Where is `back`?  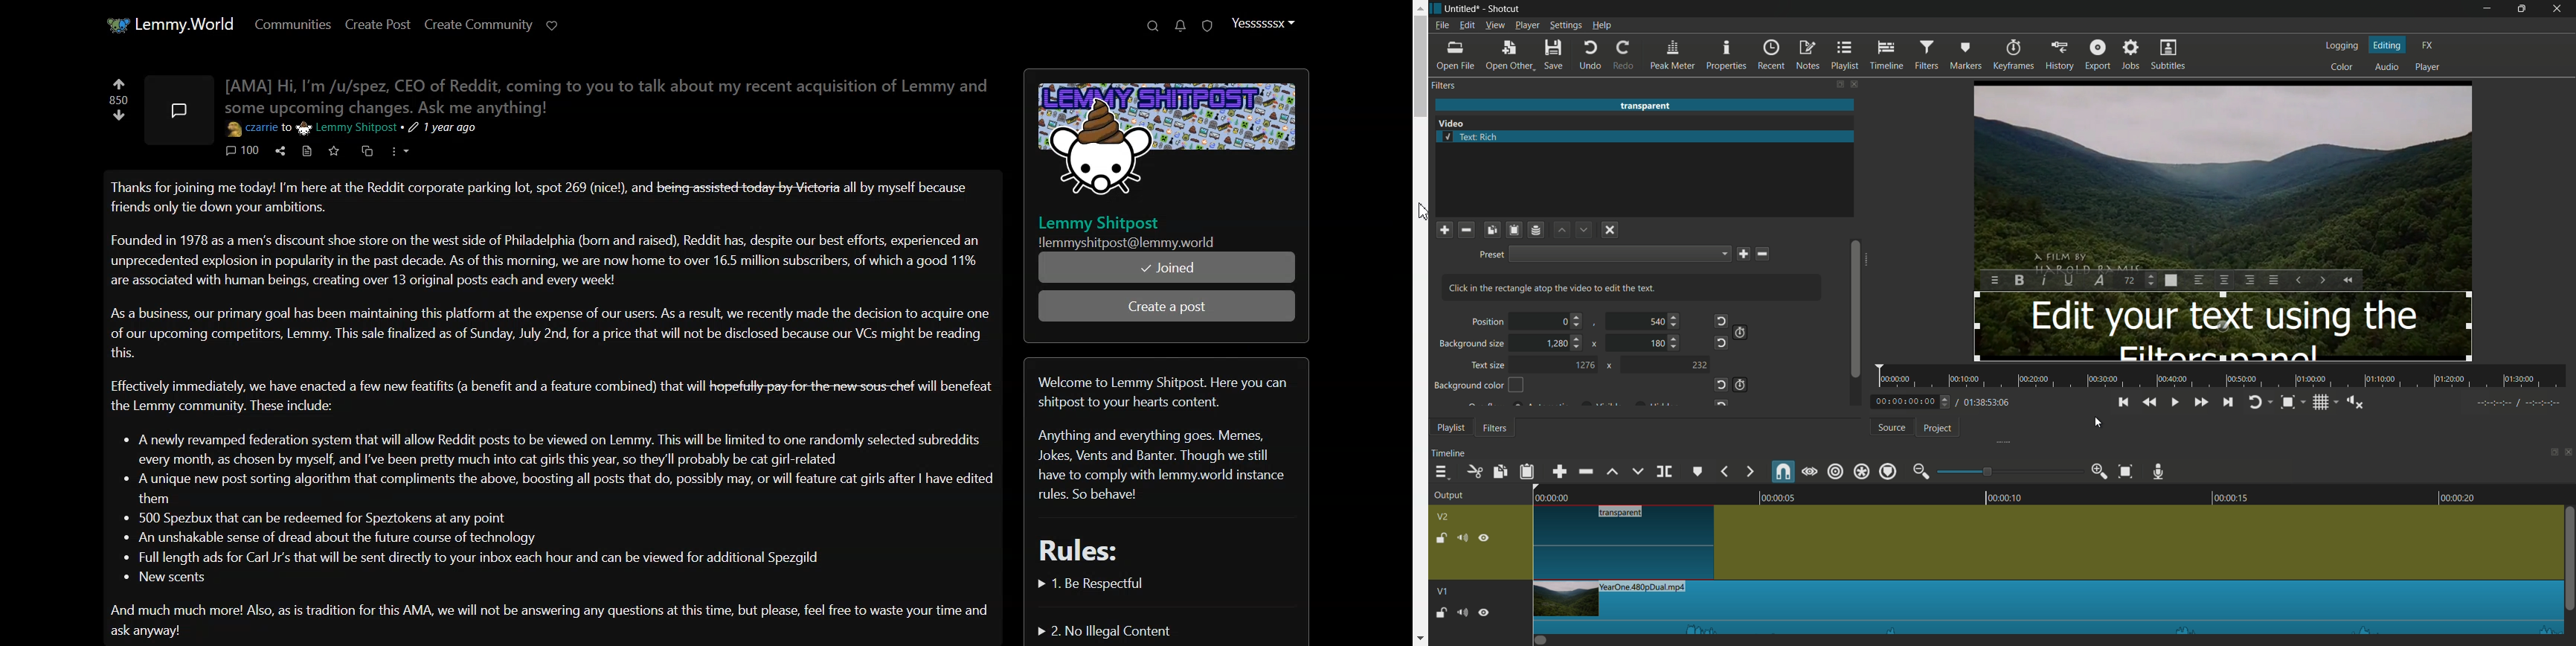
back is located at coordinates (2120, 401).